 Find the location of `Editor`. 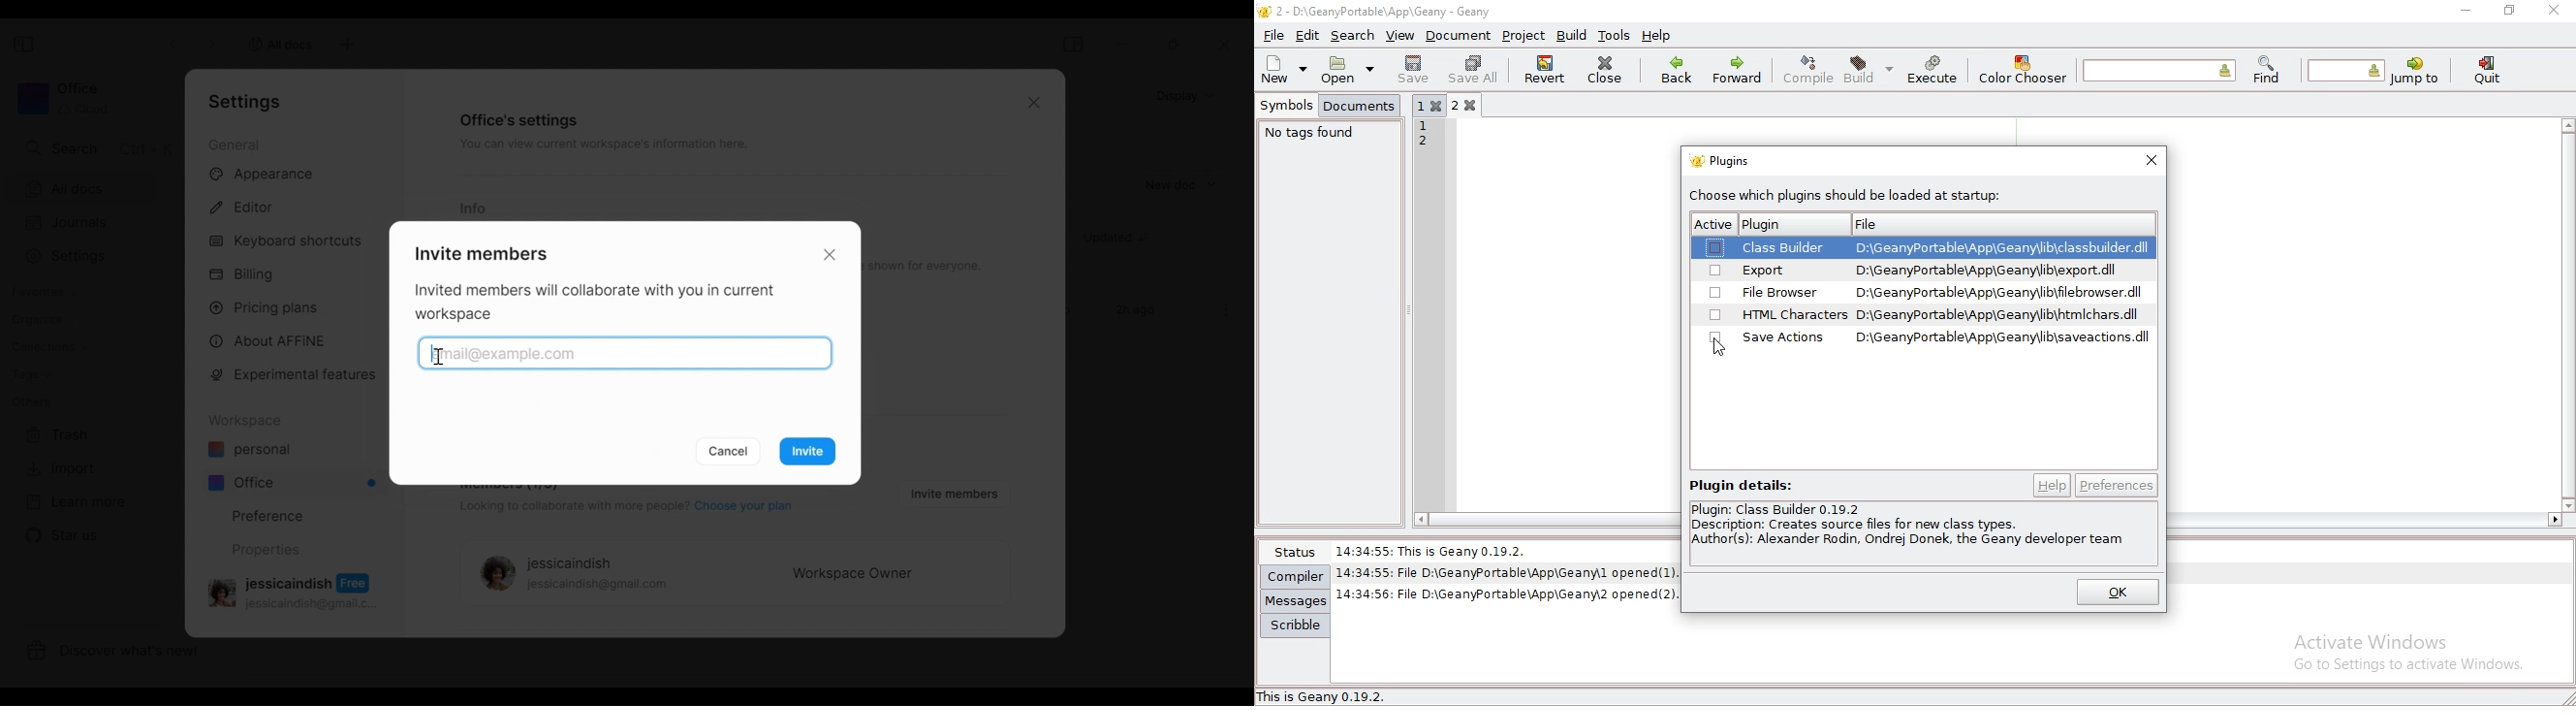

Editor is located at coordinates (248, 205).